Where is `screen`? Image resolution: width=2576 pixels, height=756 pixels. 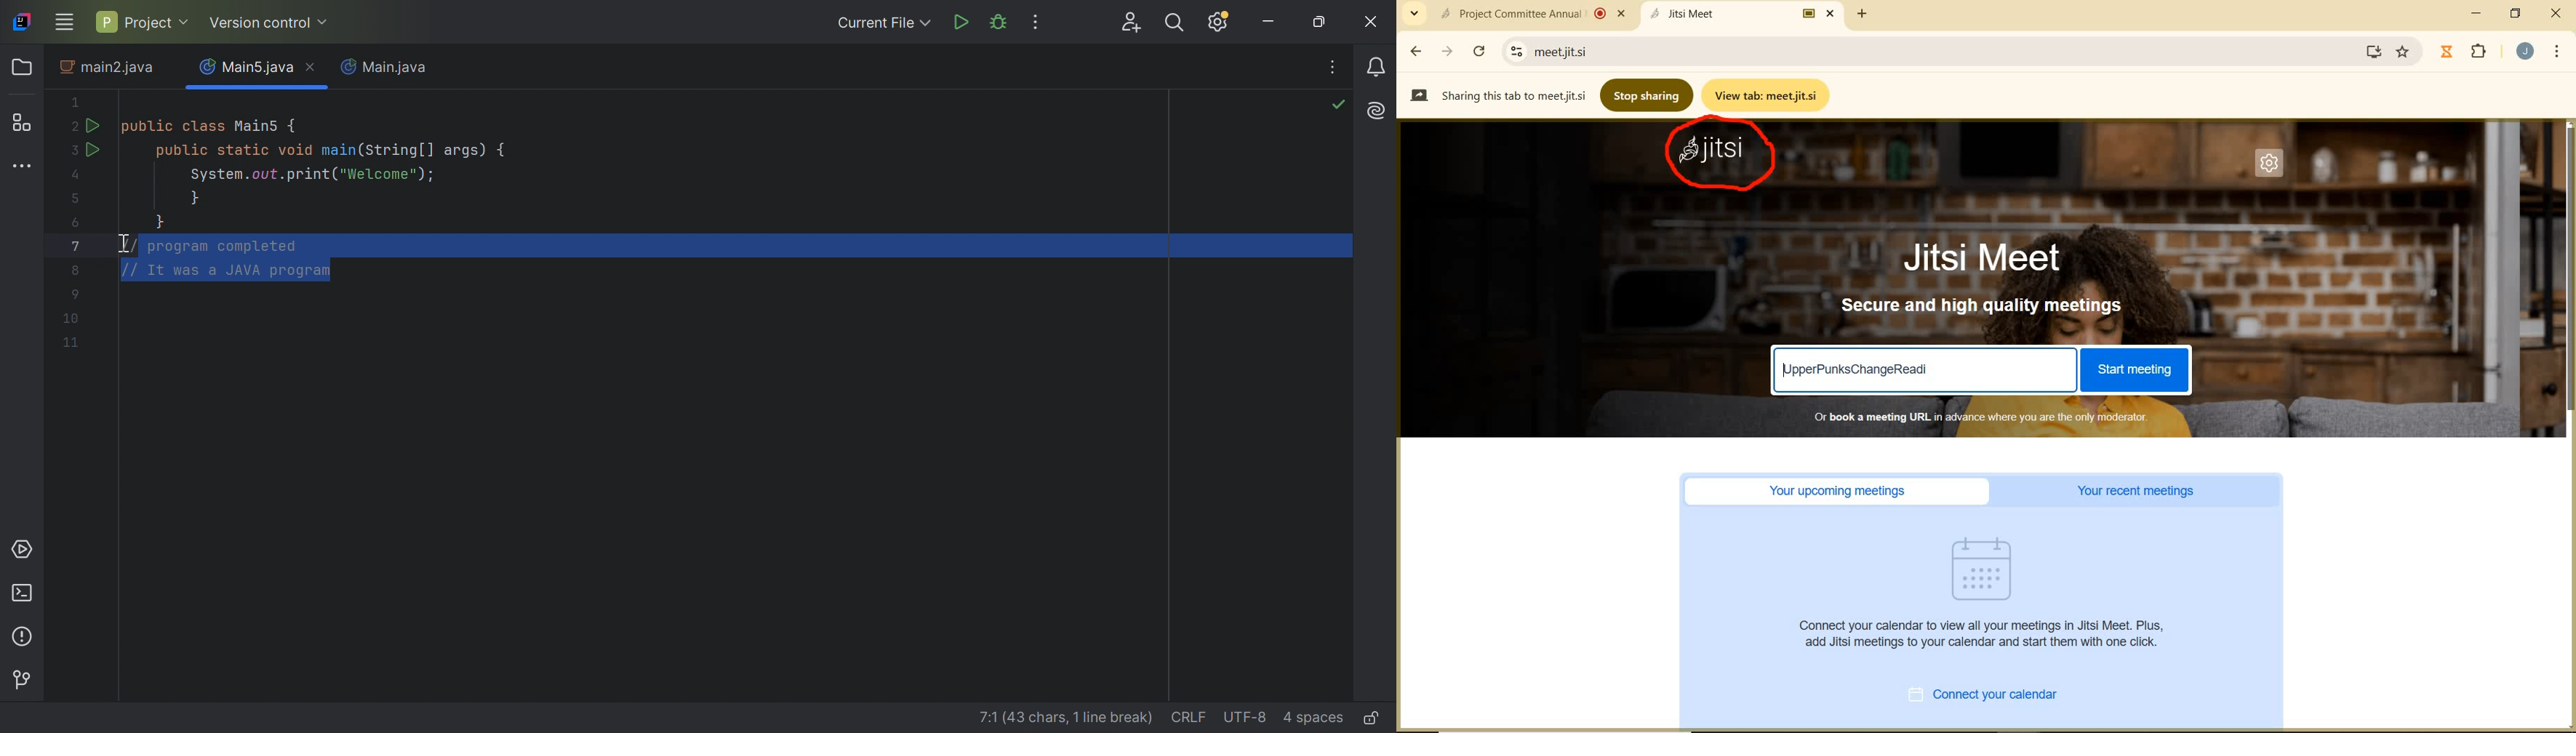
screen is located at coordinates (2371, 51).